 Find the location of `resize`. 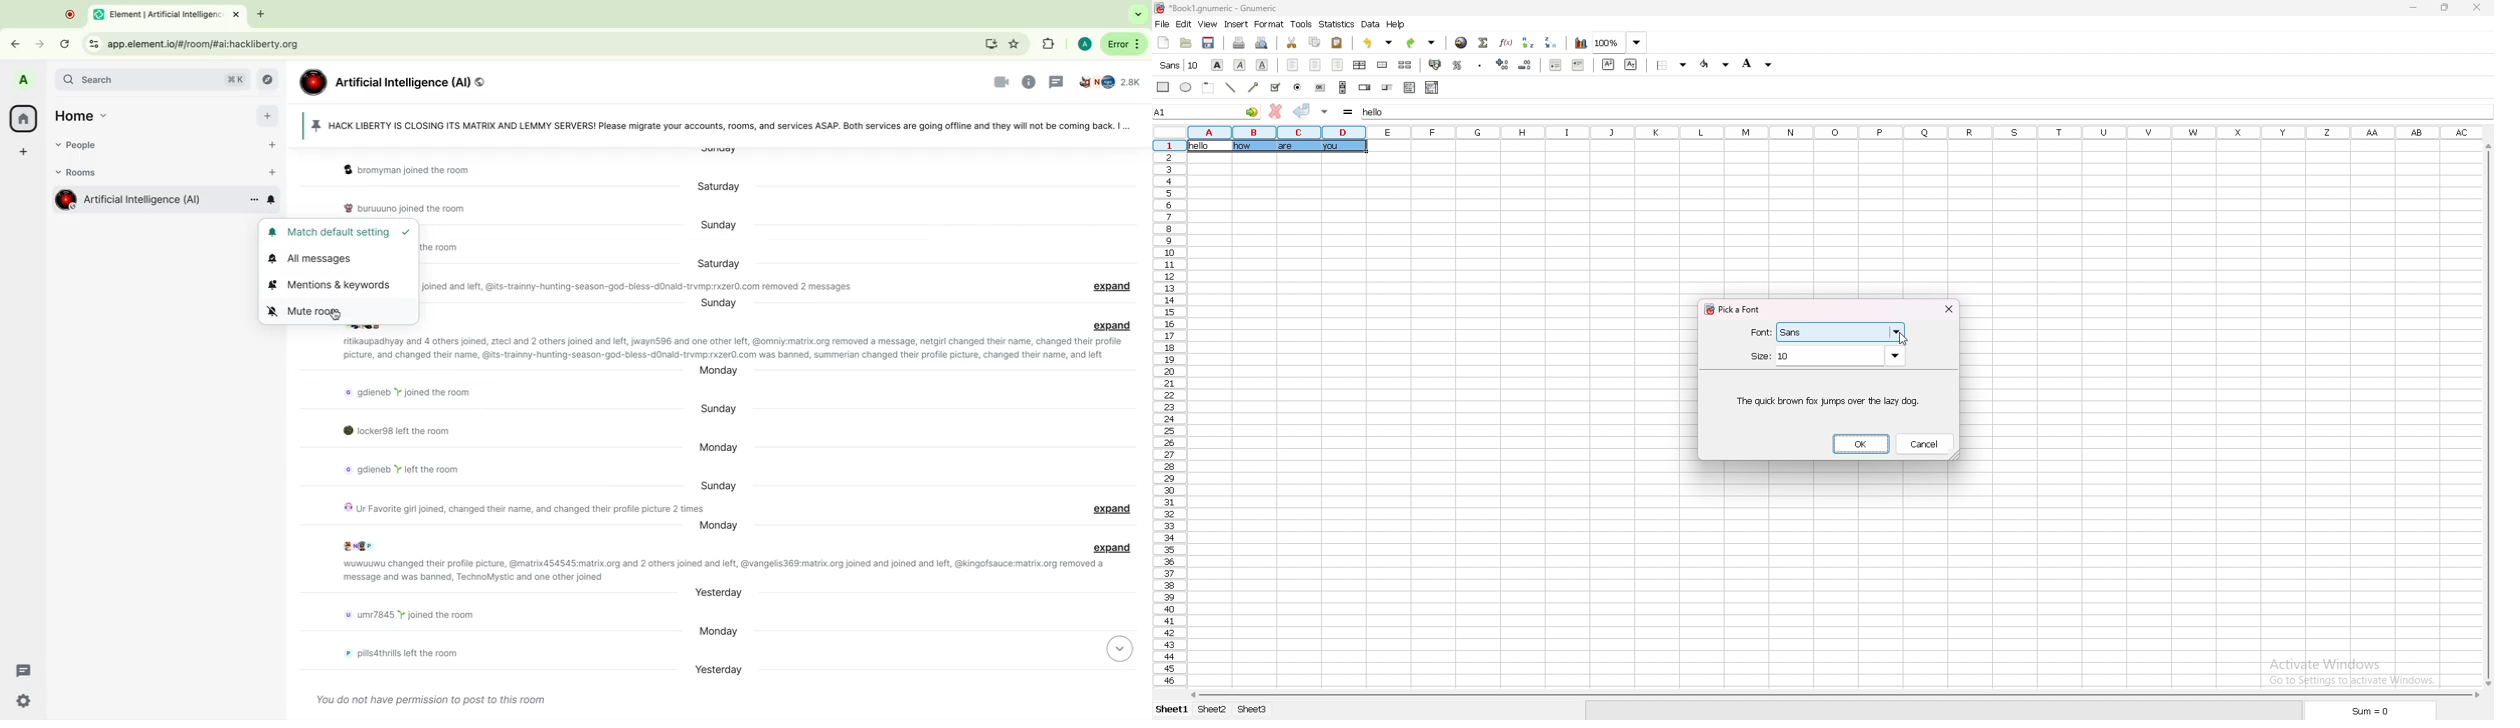

resize is located at coordinates (2447, 7).